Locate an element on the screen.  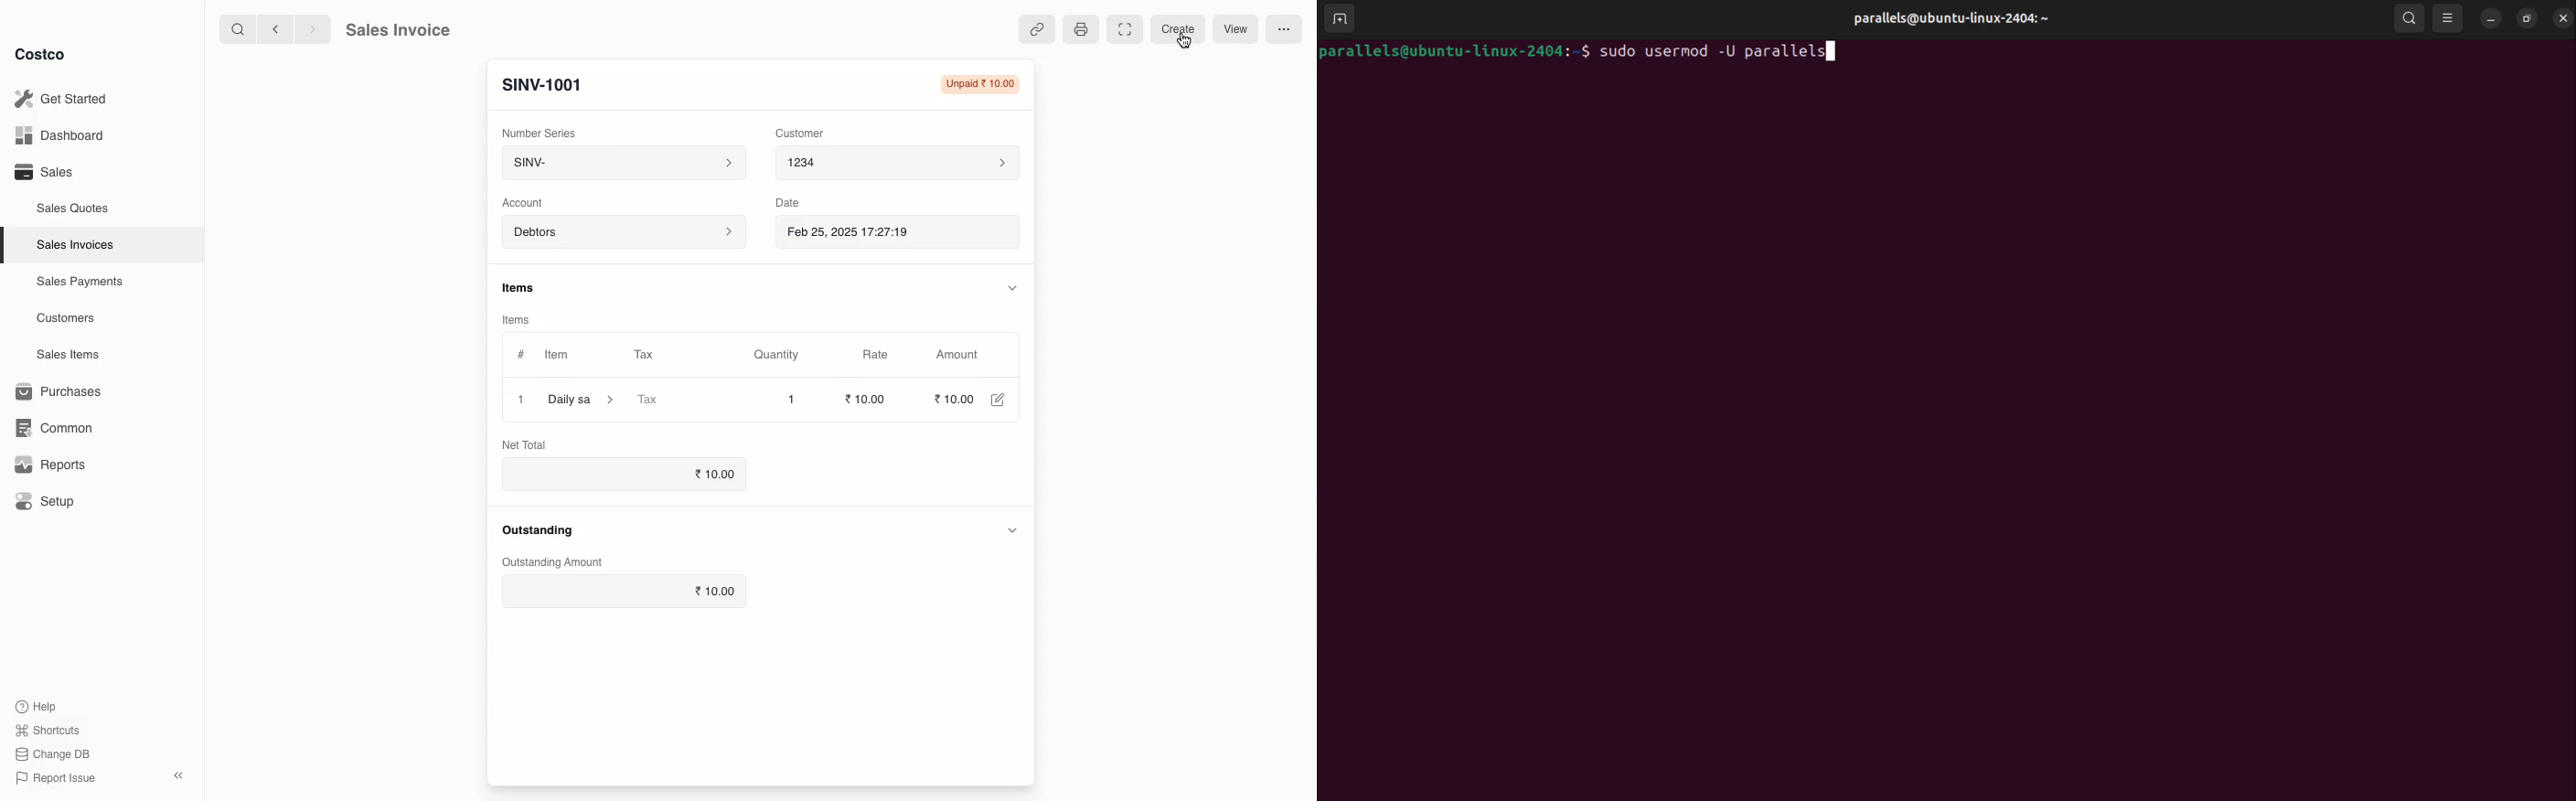
Outstanding is located at coordinates (542, 531).